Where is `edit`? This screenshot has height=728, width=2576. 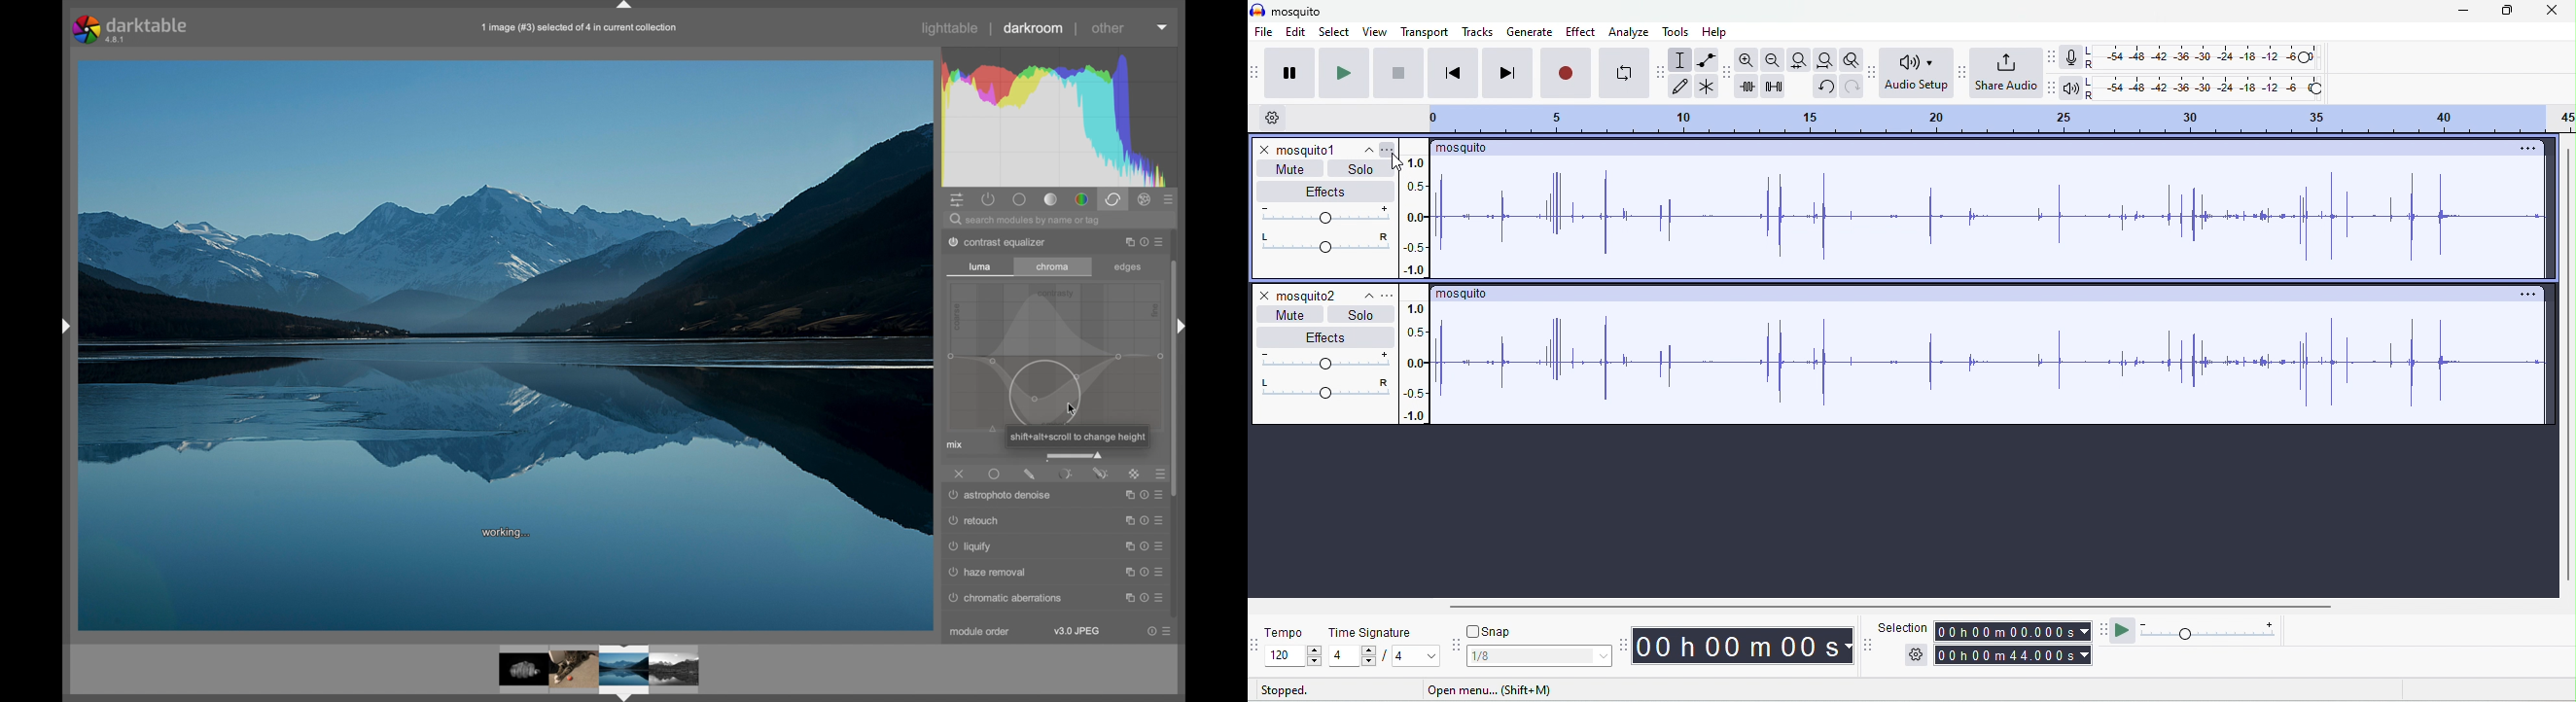 edit is located at coordinates (1295, 33).